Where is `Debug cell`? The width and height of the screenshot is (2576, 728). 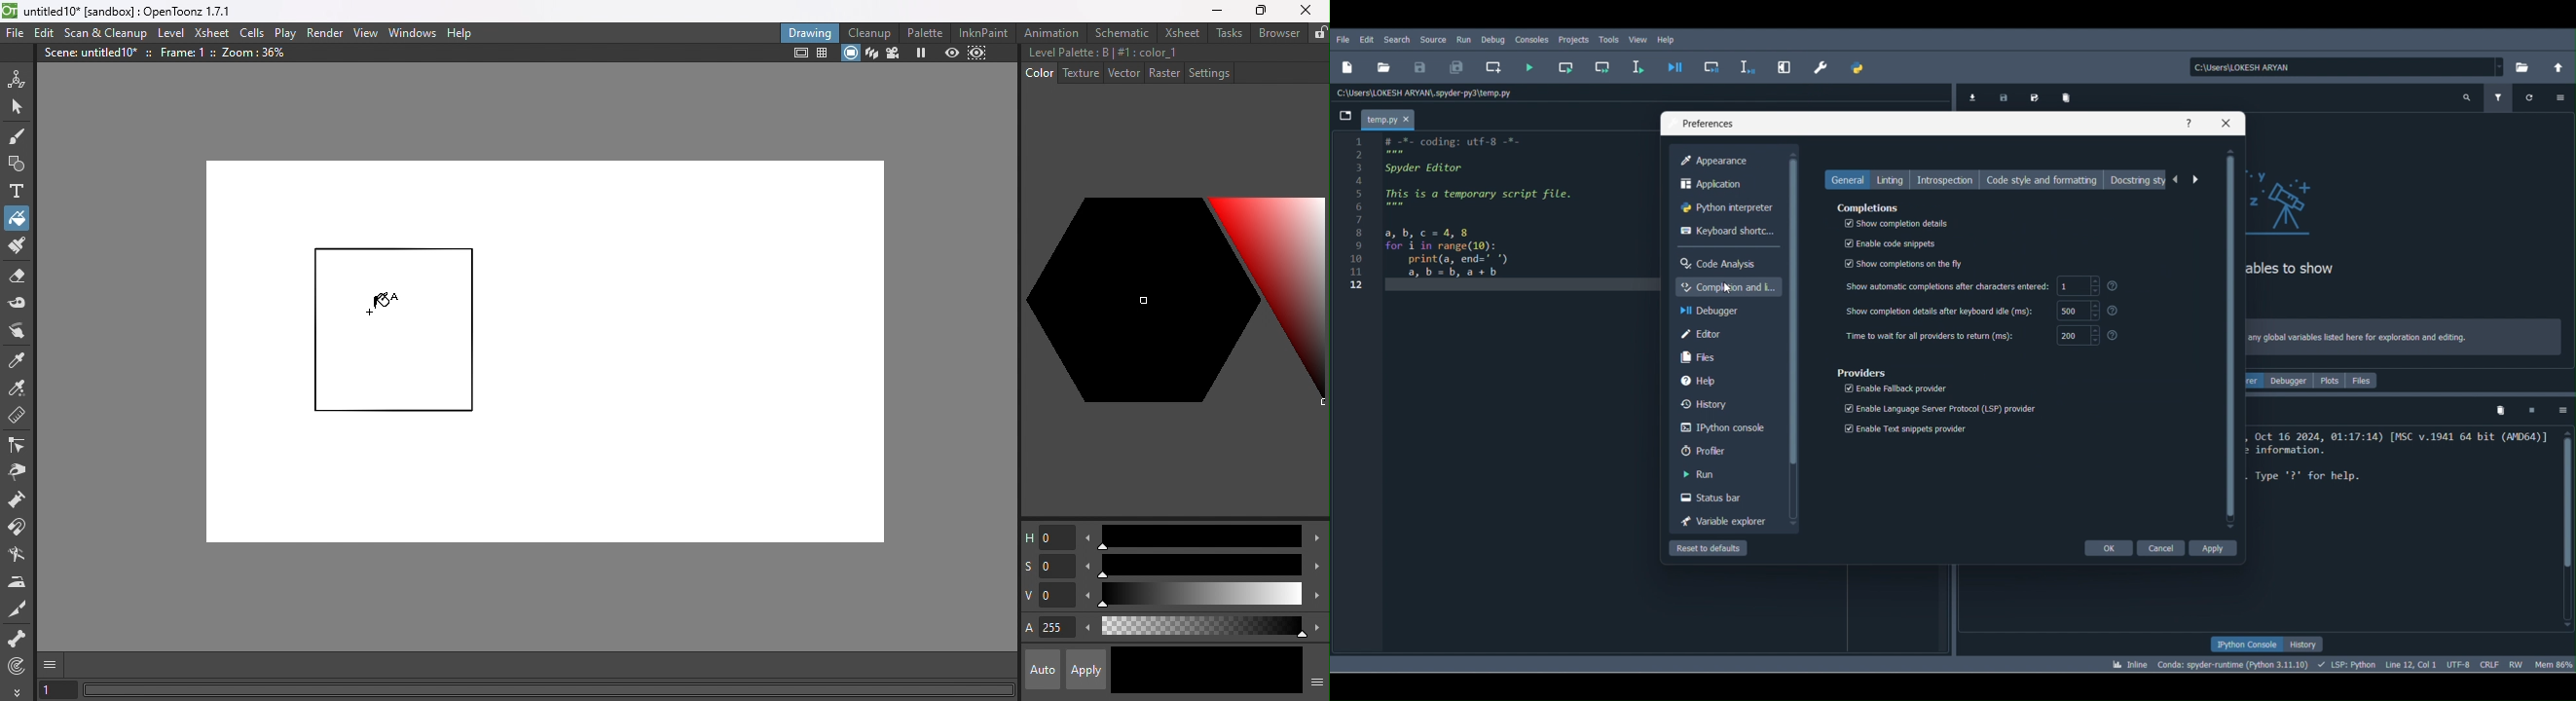
Debug cell is located at coordinates (1718, 69).